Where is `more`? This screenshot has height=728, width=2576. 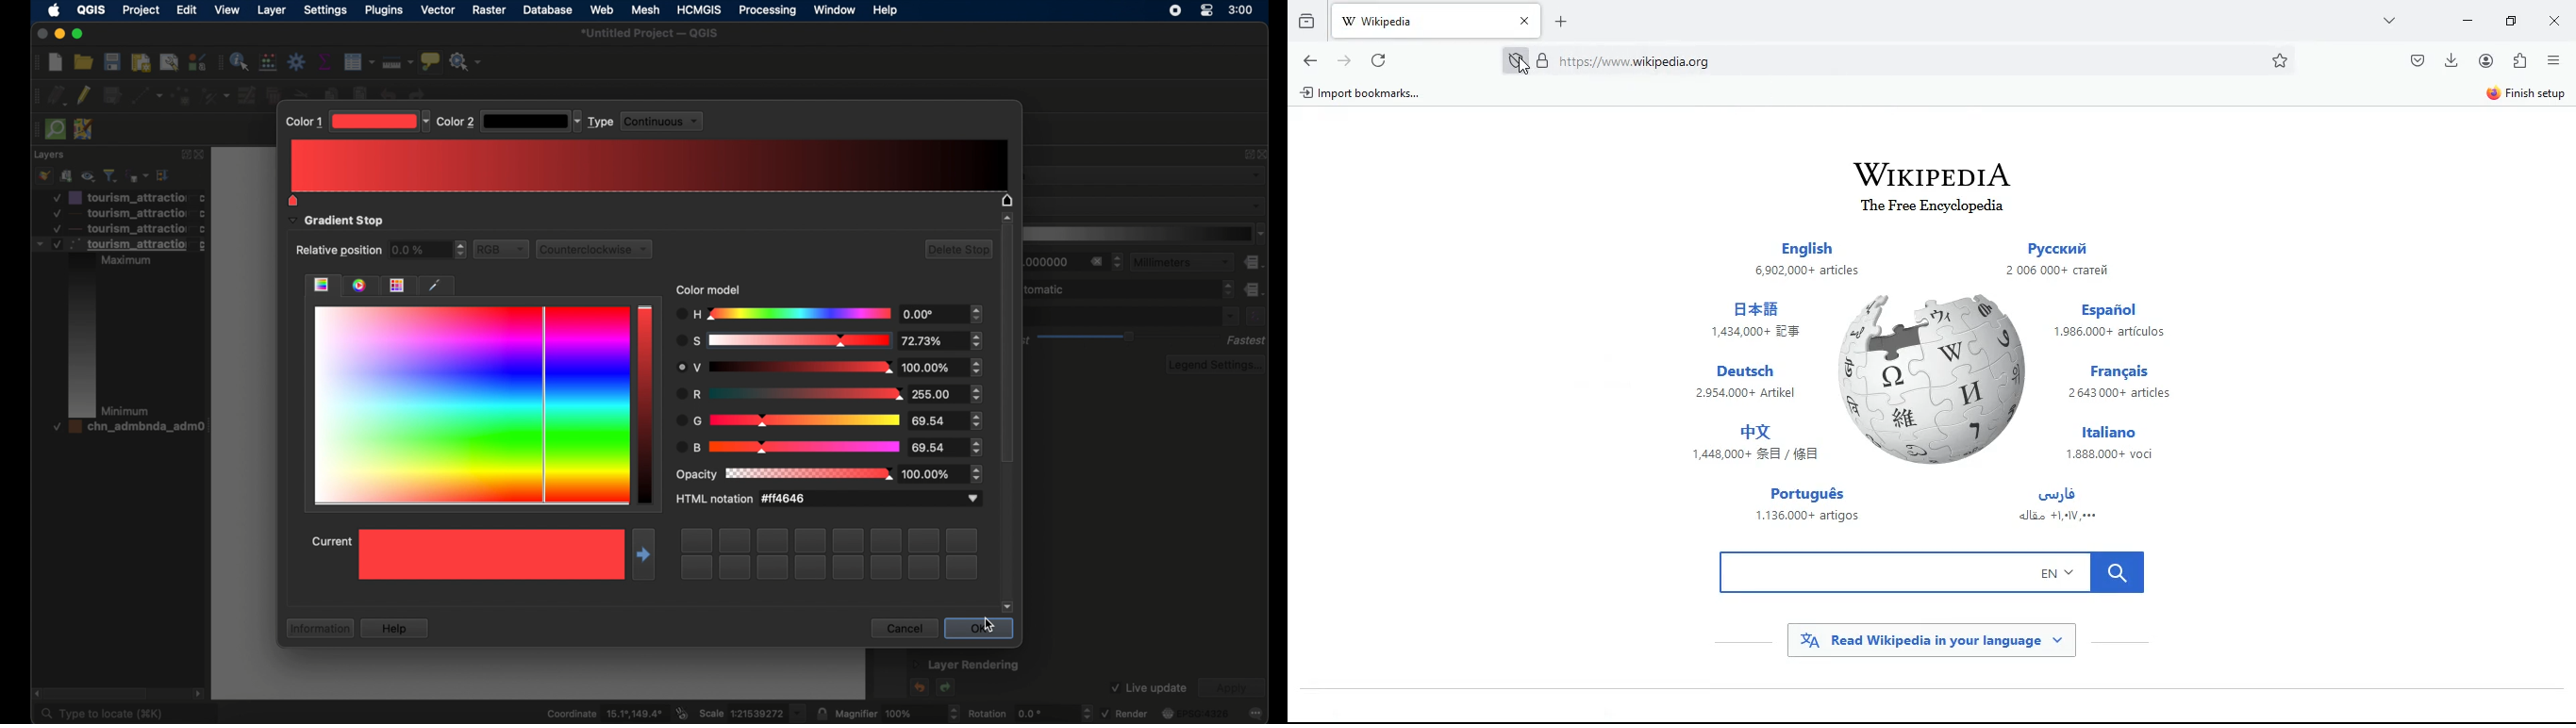 more is located at coordinates (2387, 21).